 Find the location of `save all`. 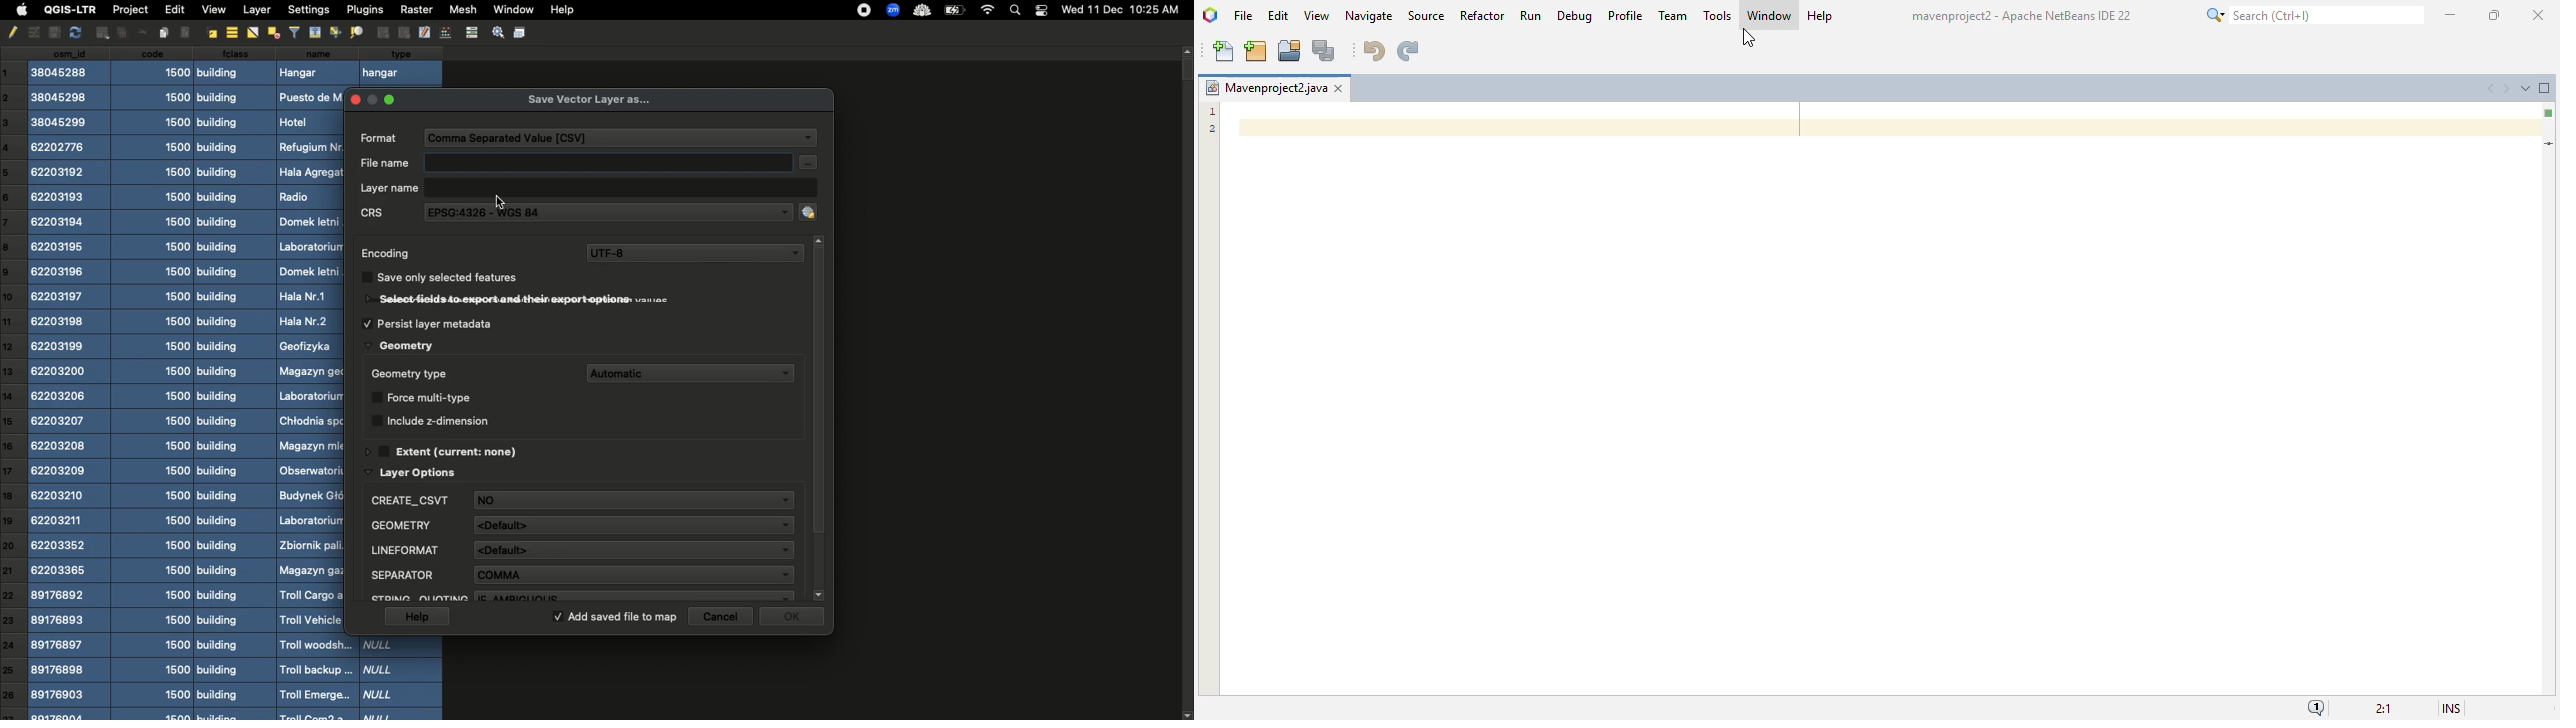

save all is located at coordinates (1324, 51).